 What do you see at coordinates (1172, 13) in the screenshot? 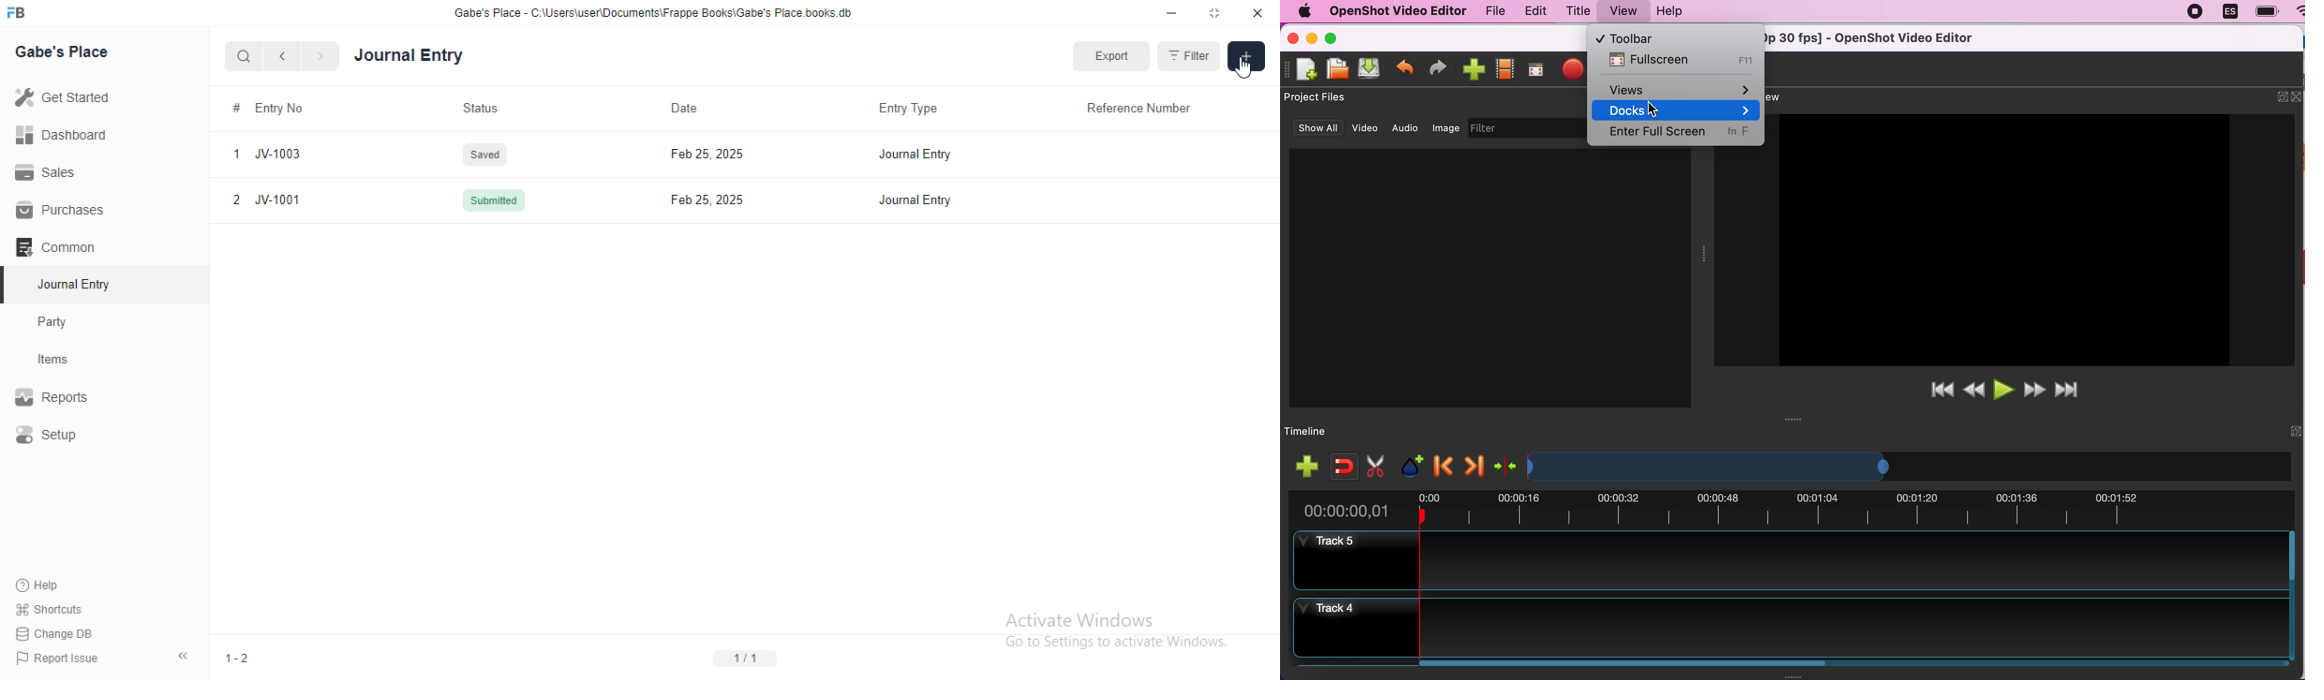
I see `Minimize` at bounding box center [1172, 13].